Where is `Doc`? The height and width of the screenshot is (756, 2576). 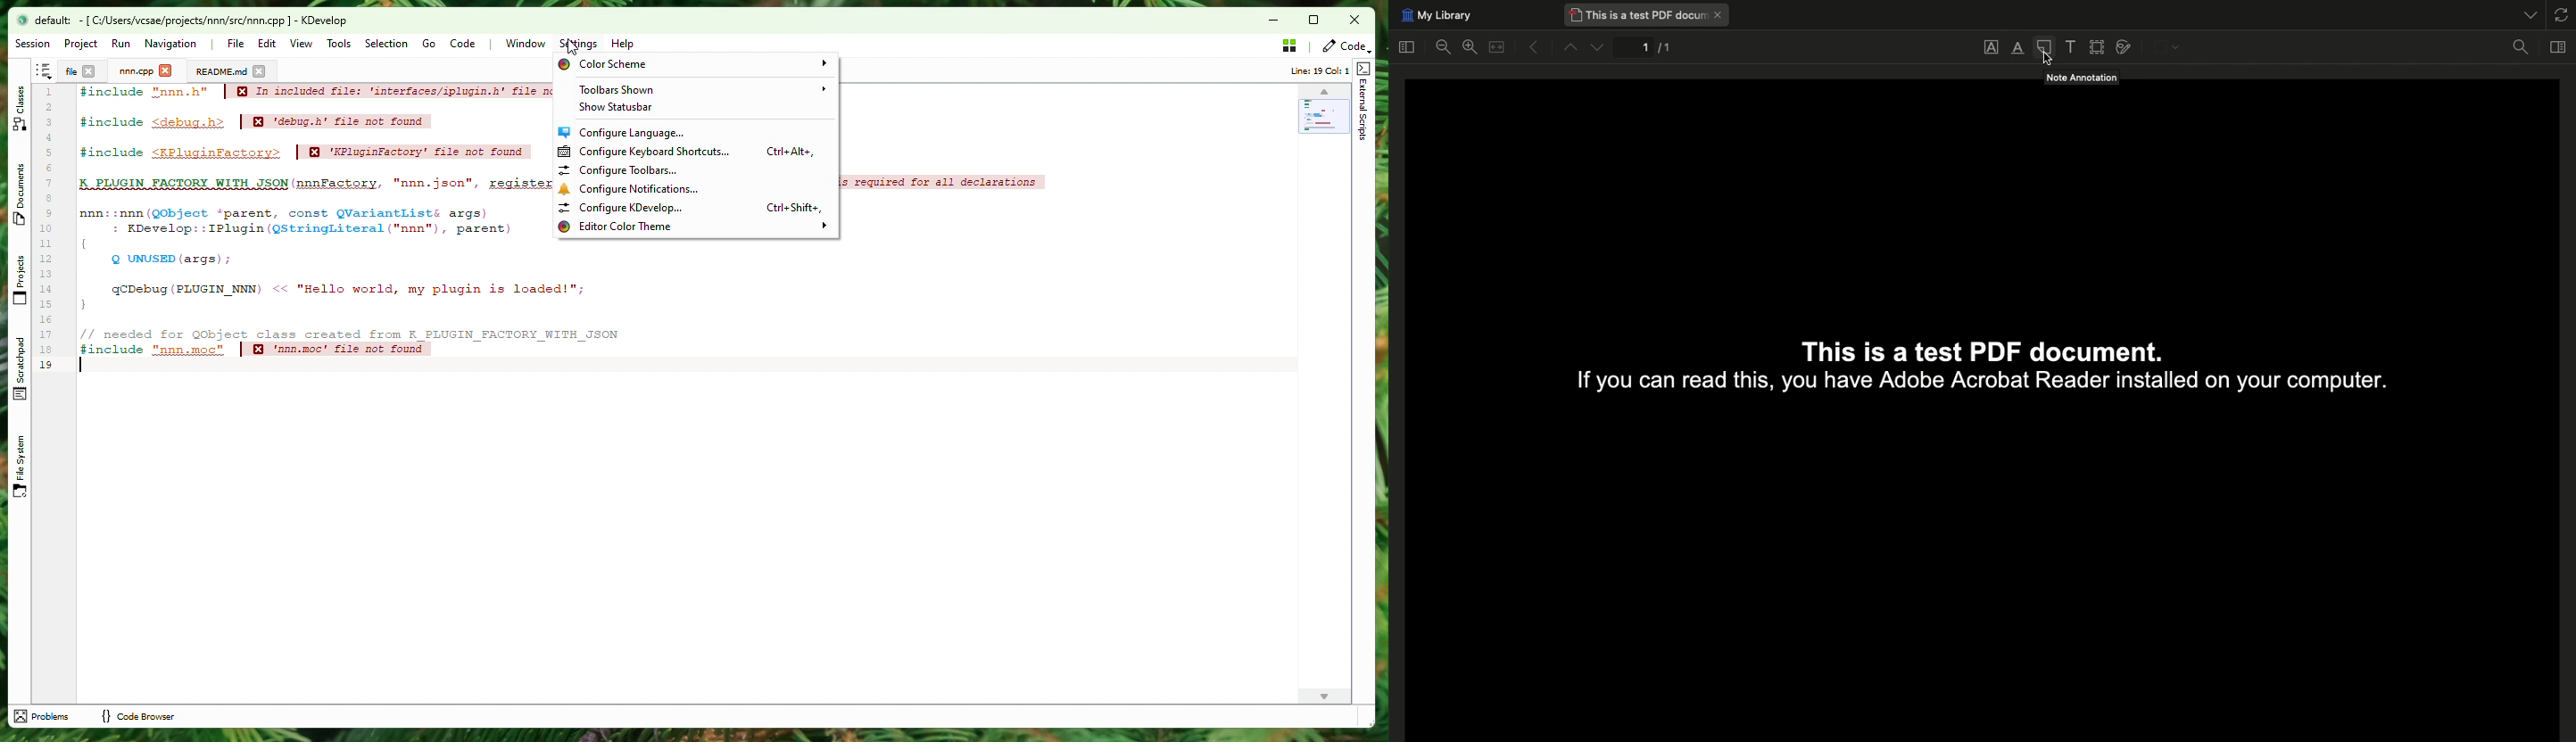
Doc is located at coordinates (219, 71).